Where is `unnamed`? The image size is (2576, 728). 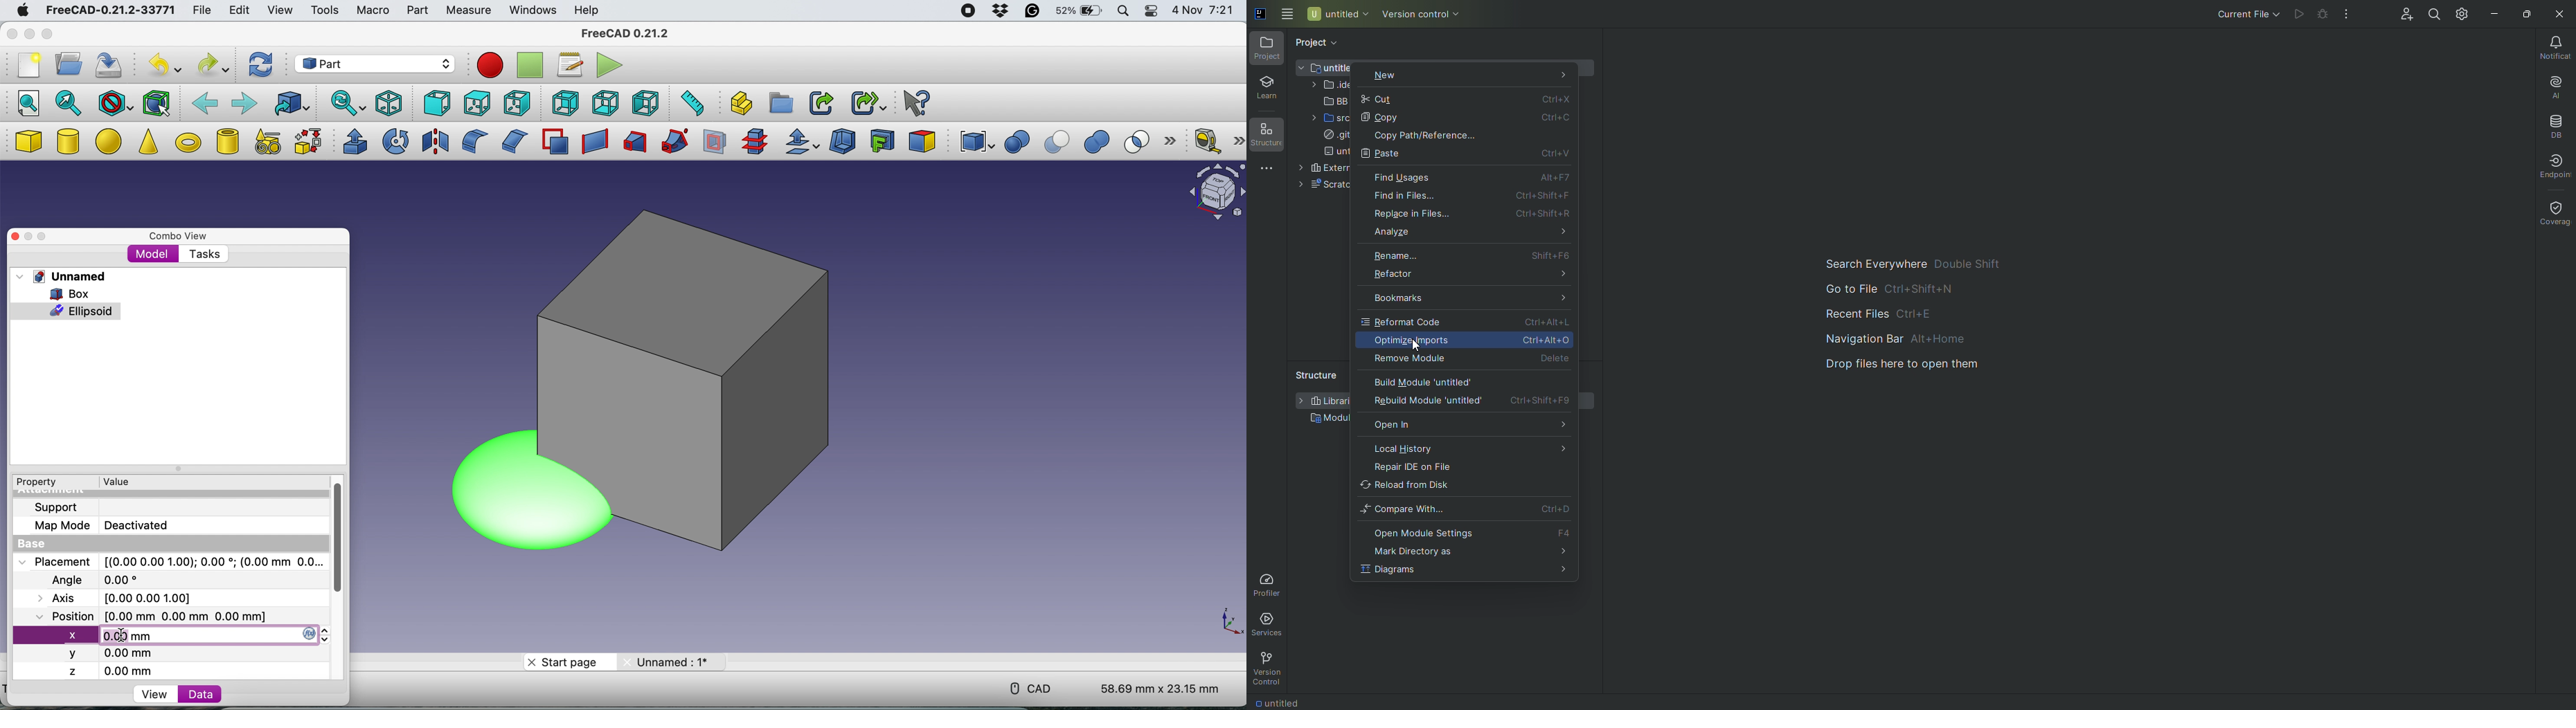
unnamed is located at coordinates (61, 277).